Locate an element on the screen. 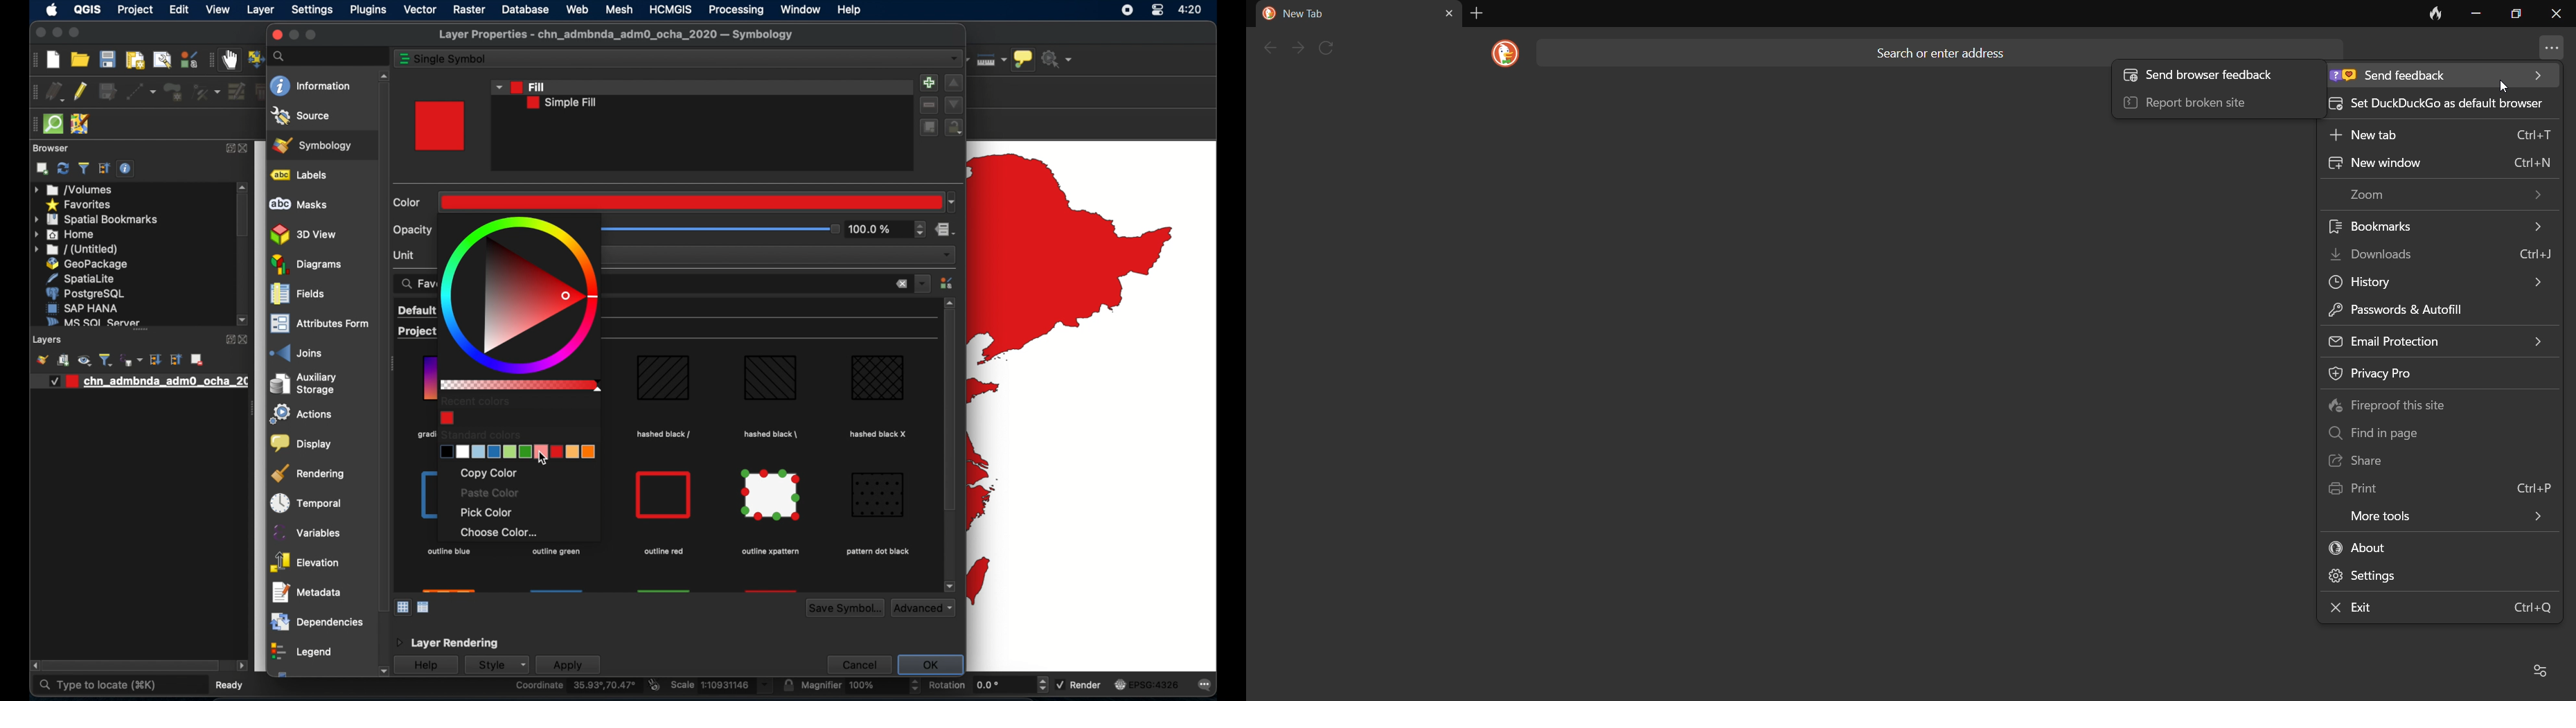 Image resolution: width=2576 pixels, height=728 pixels. ms sql server is located at coordinates (91, 321).